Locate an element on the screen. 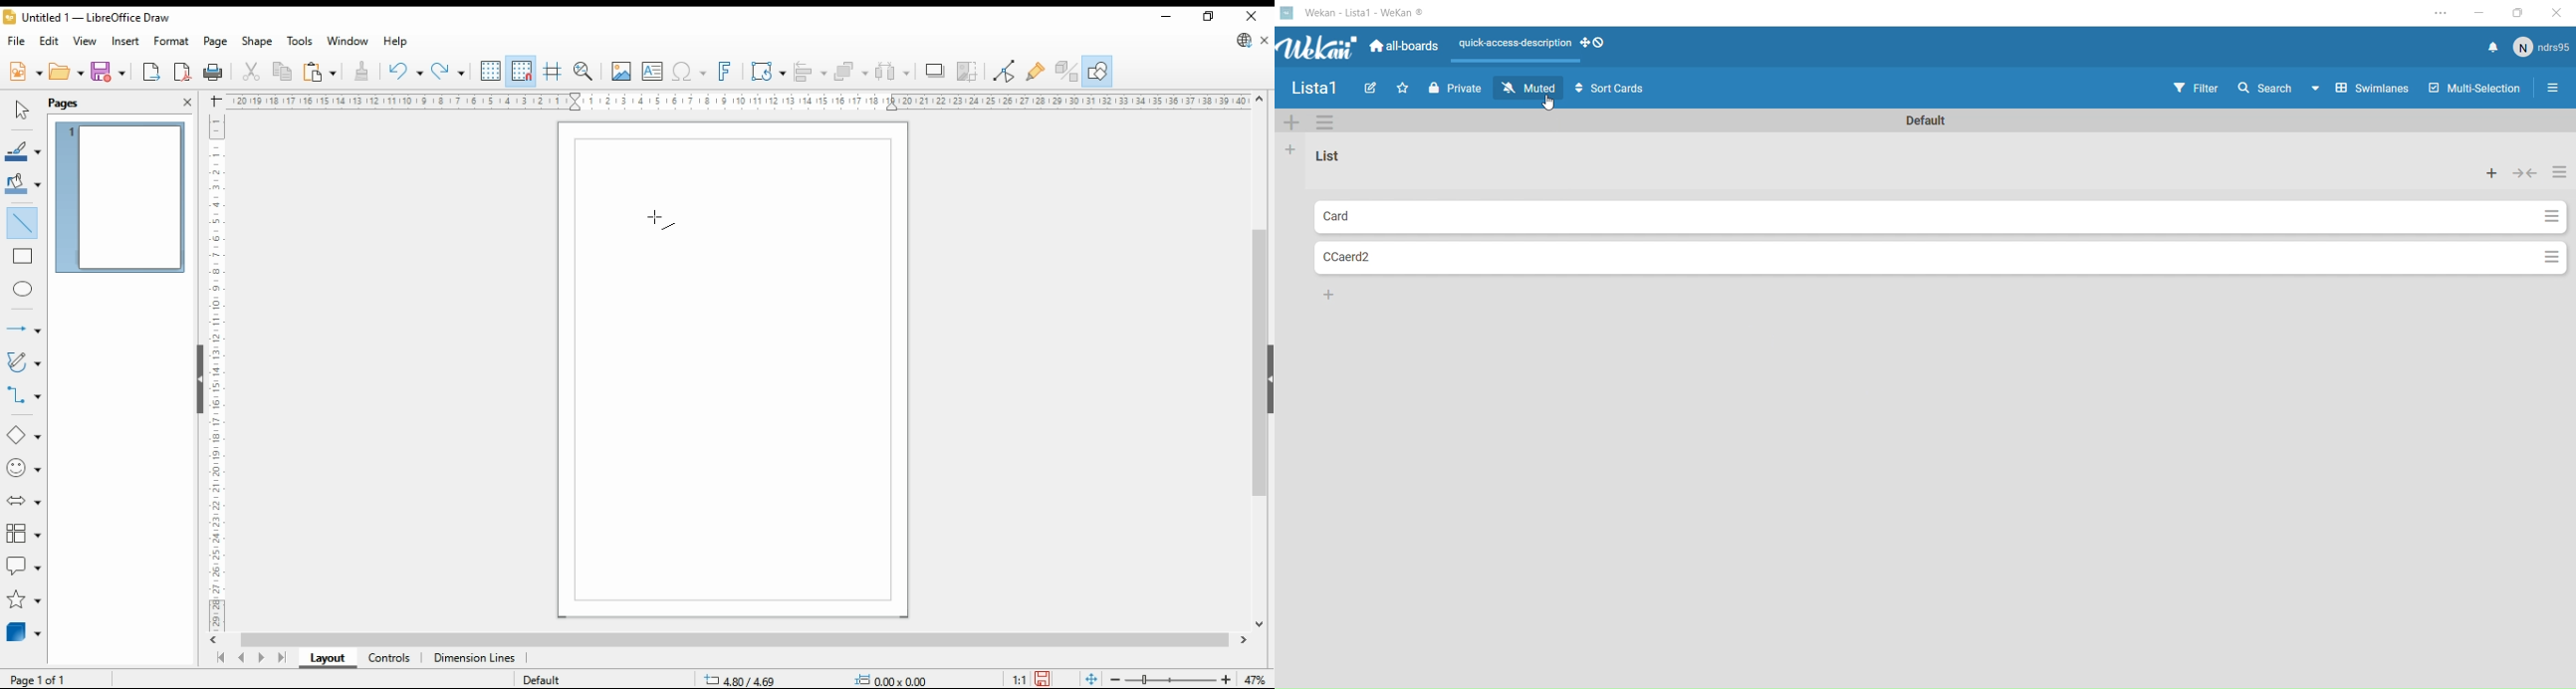  lines and arrows is located at coordinates (23, 331).